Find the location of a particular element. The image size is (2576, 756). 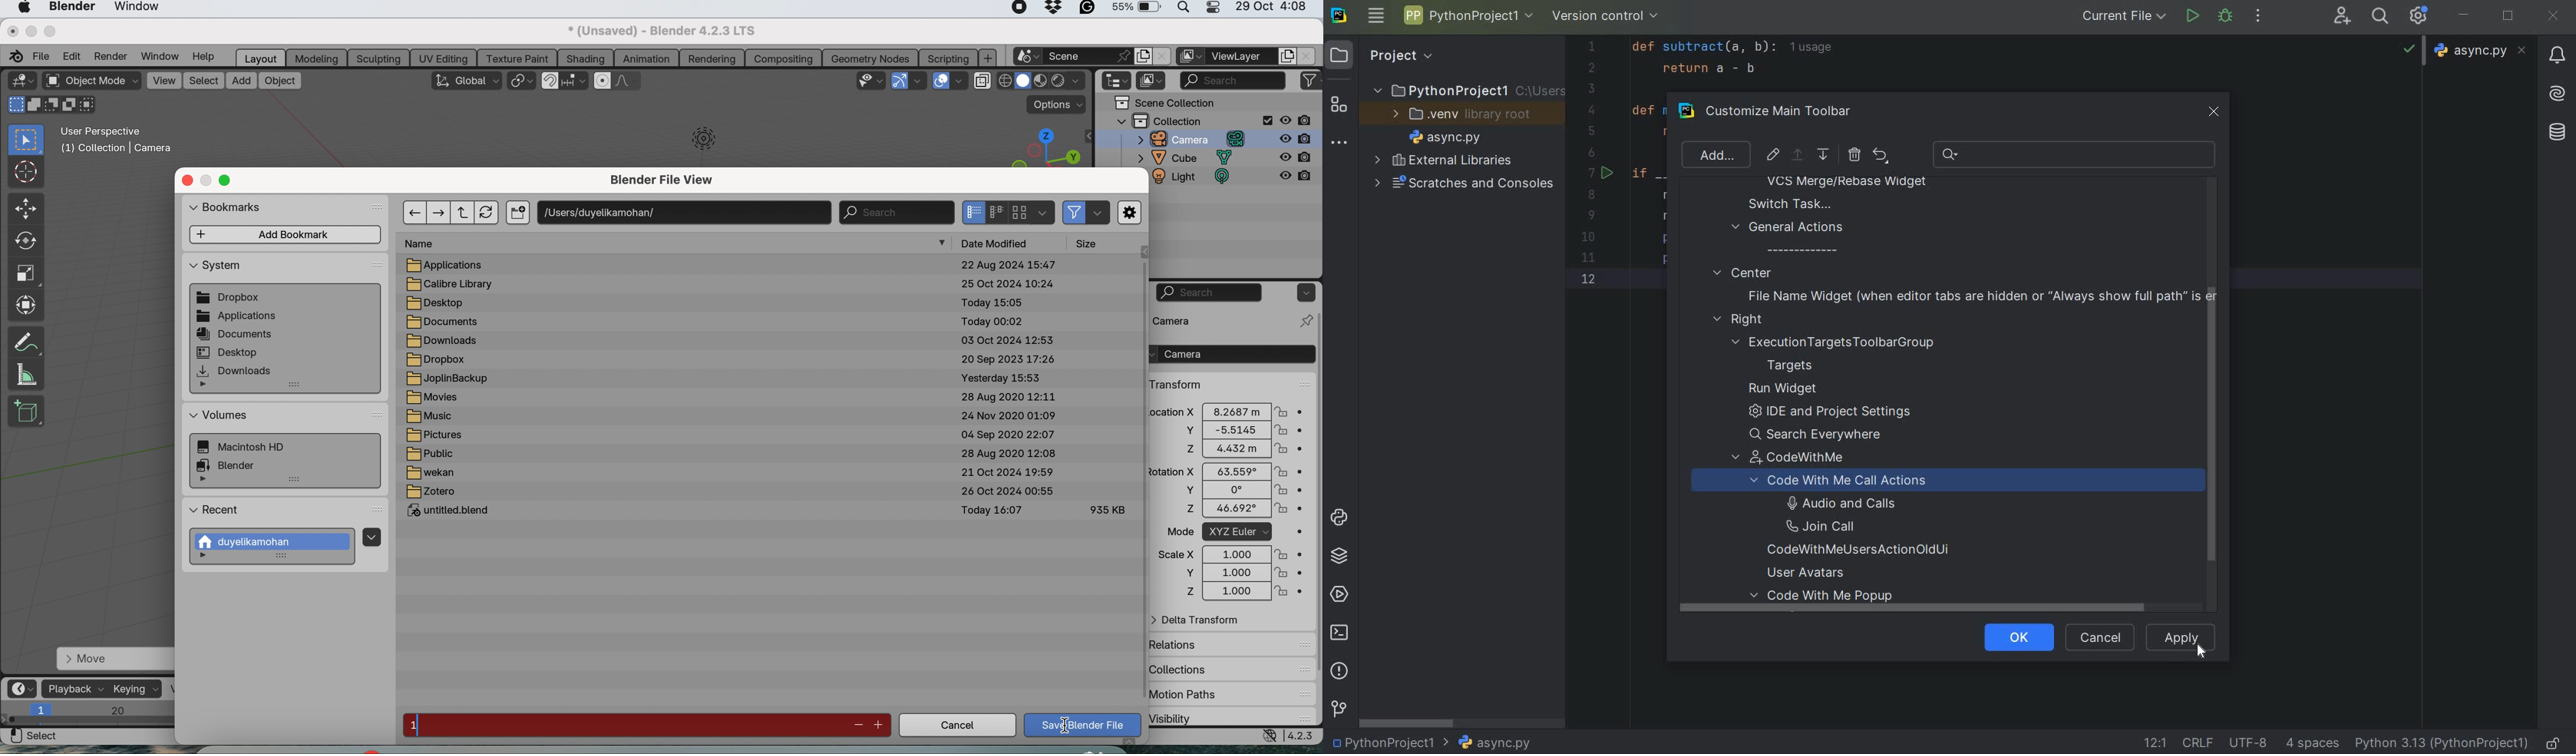

scene collection is located at coordinates (1166, 103).